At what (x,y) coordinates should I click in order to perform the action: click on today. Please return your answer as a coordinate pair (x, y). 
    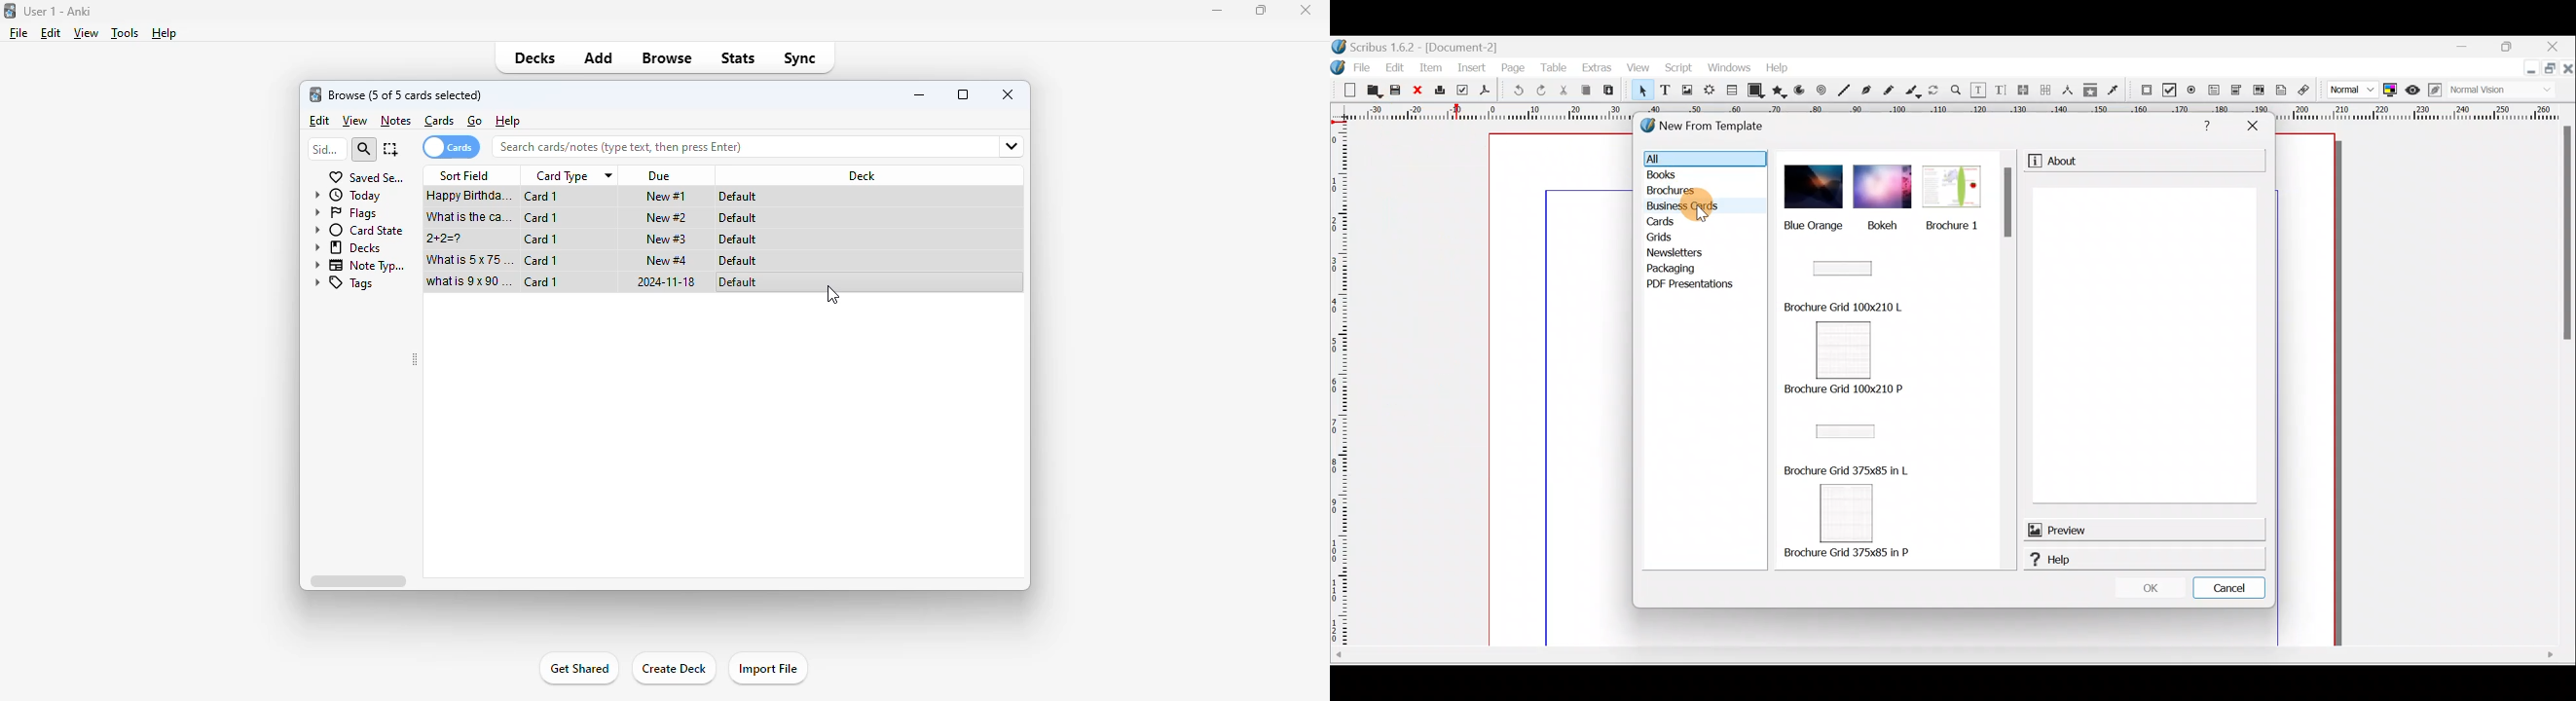
    Looking at the image, I should click on (347, 196).